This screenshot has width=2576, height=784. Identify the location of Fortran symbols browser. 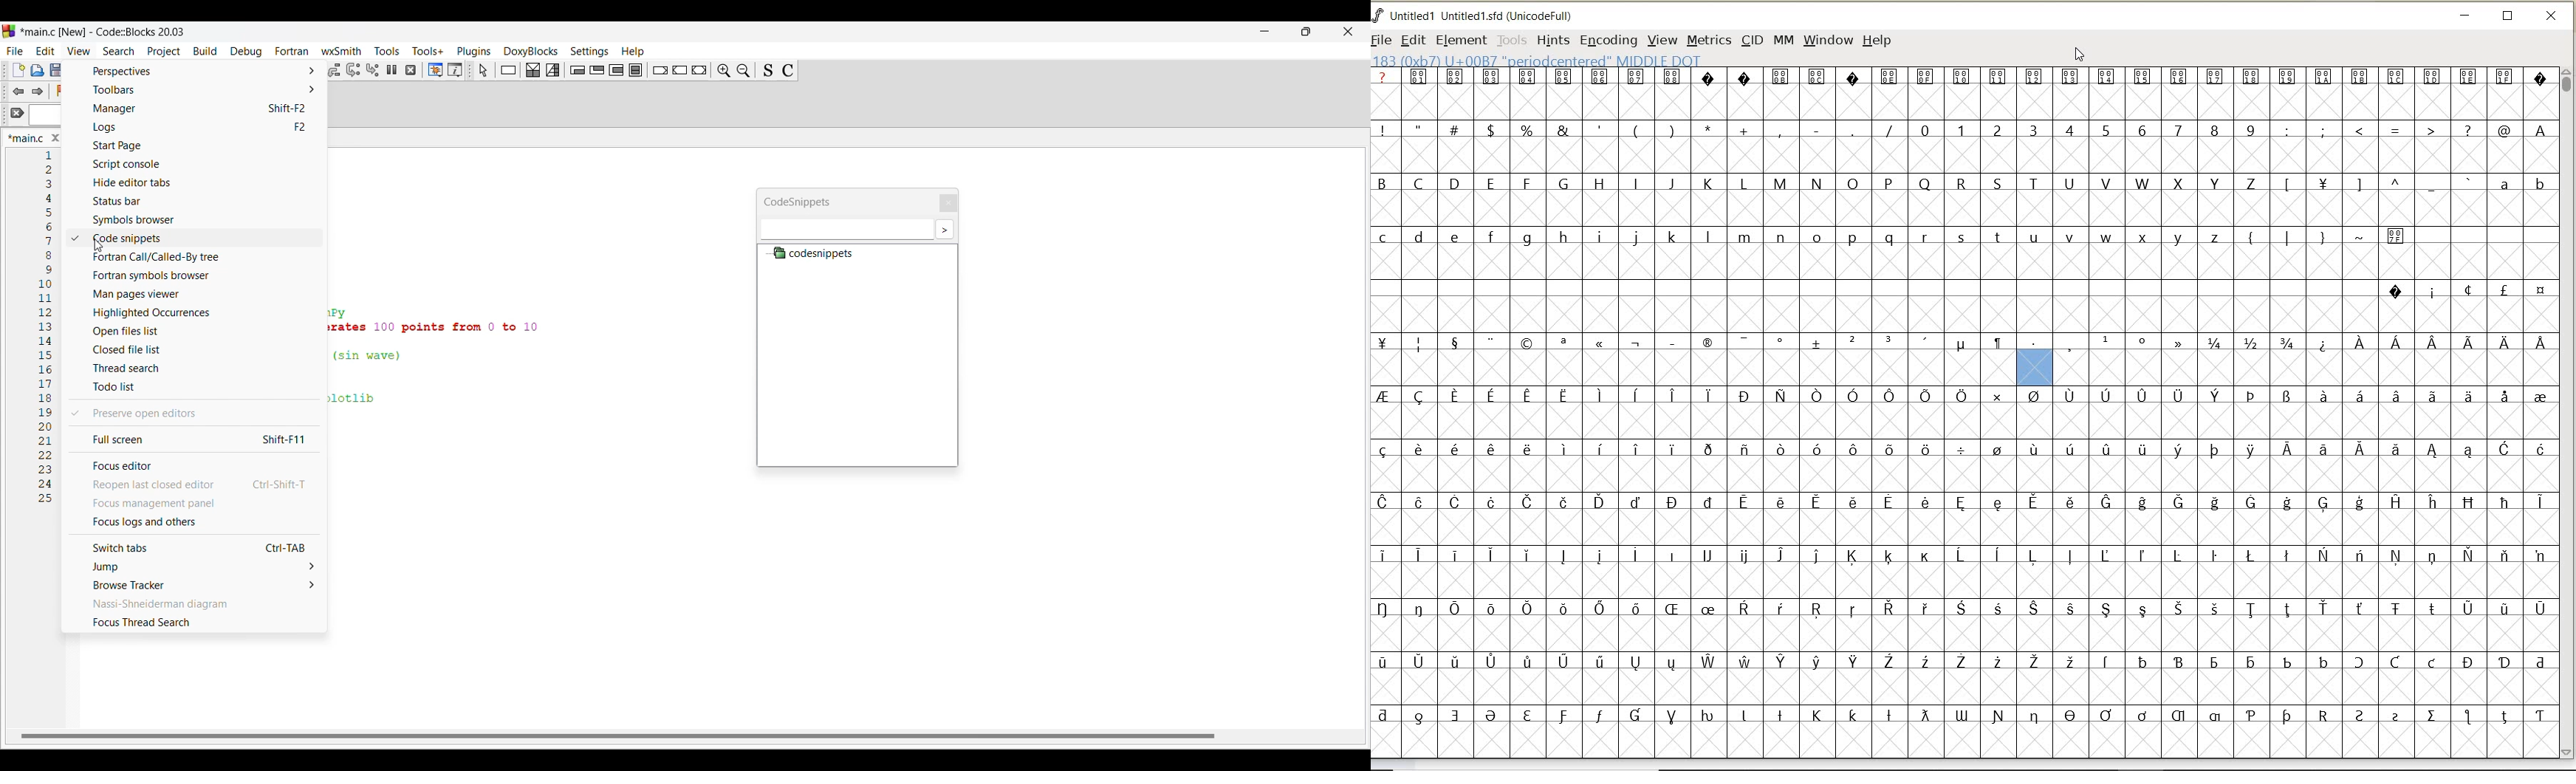
(203, 276).